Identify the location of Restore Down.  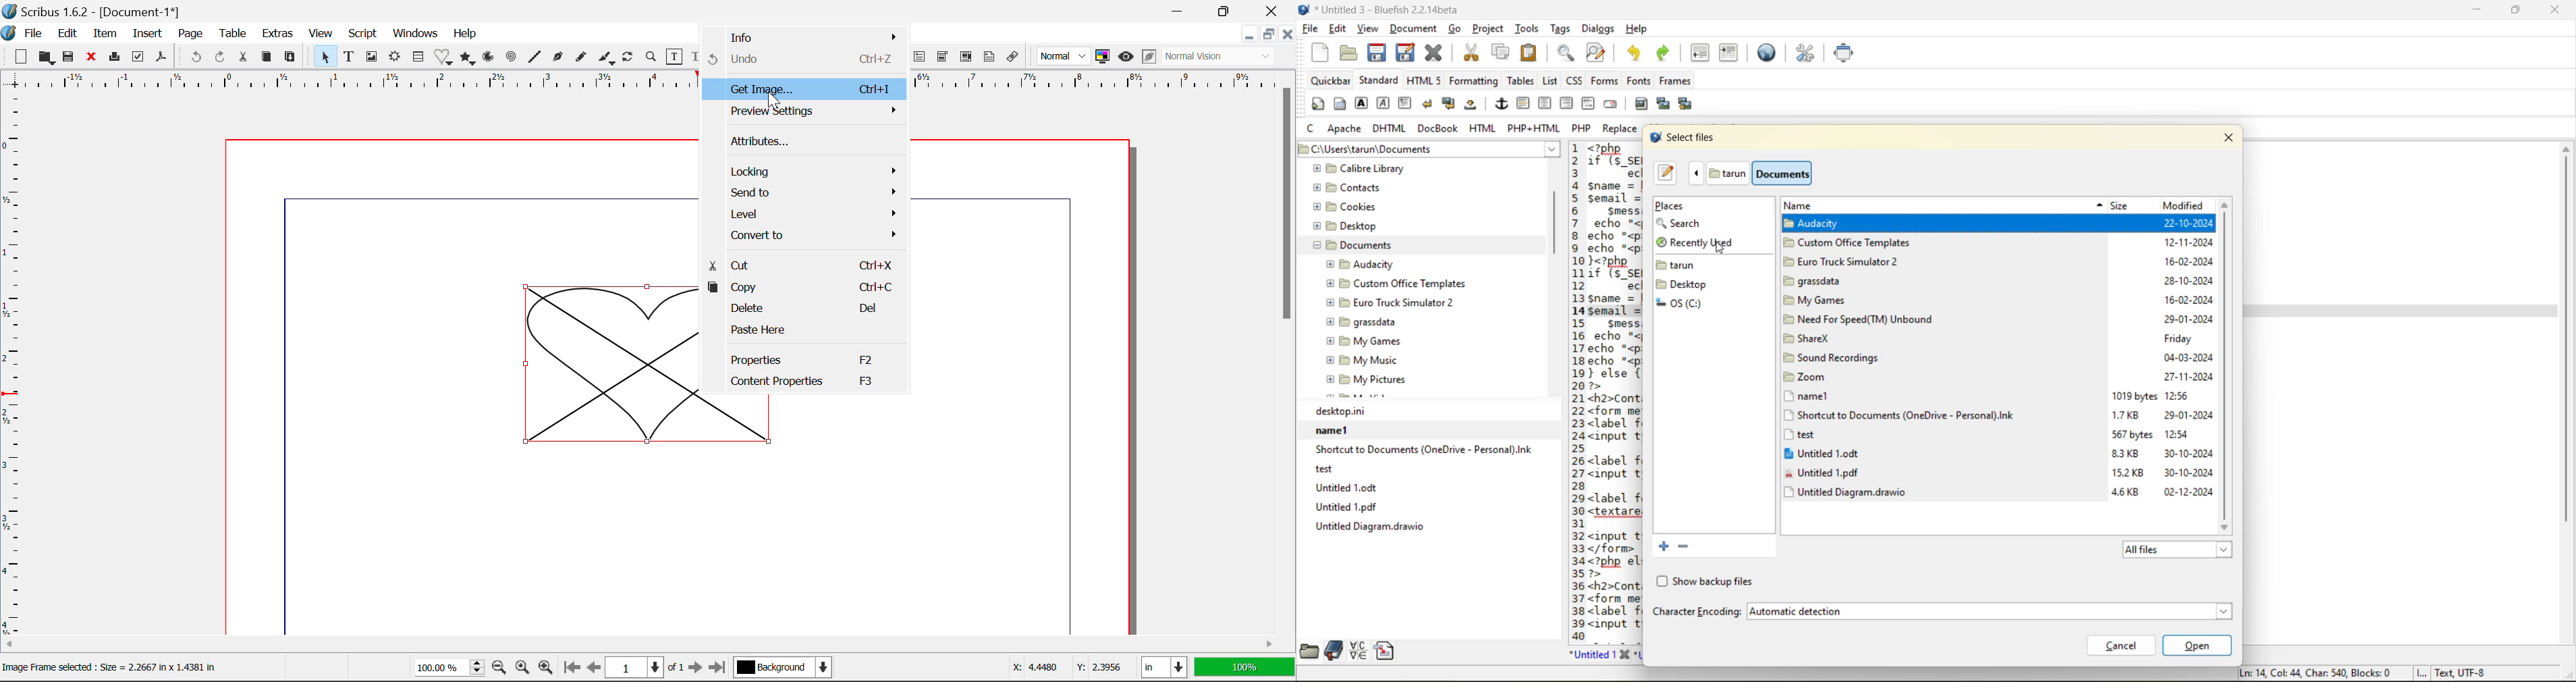
(1181, 10).